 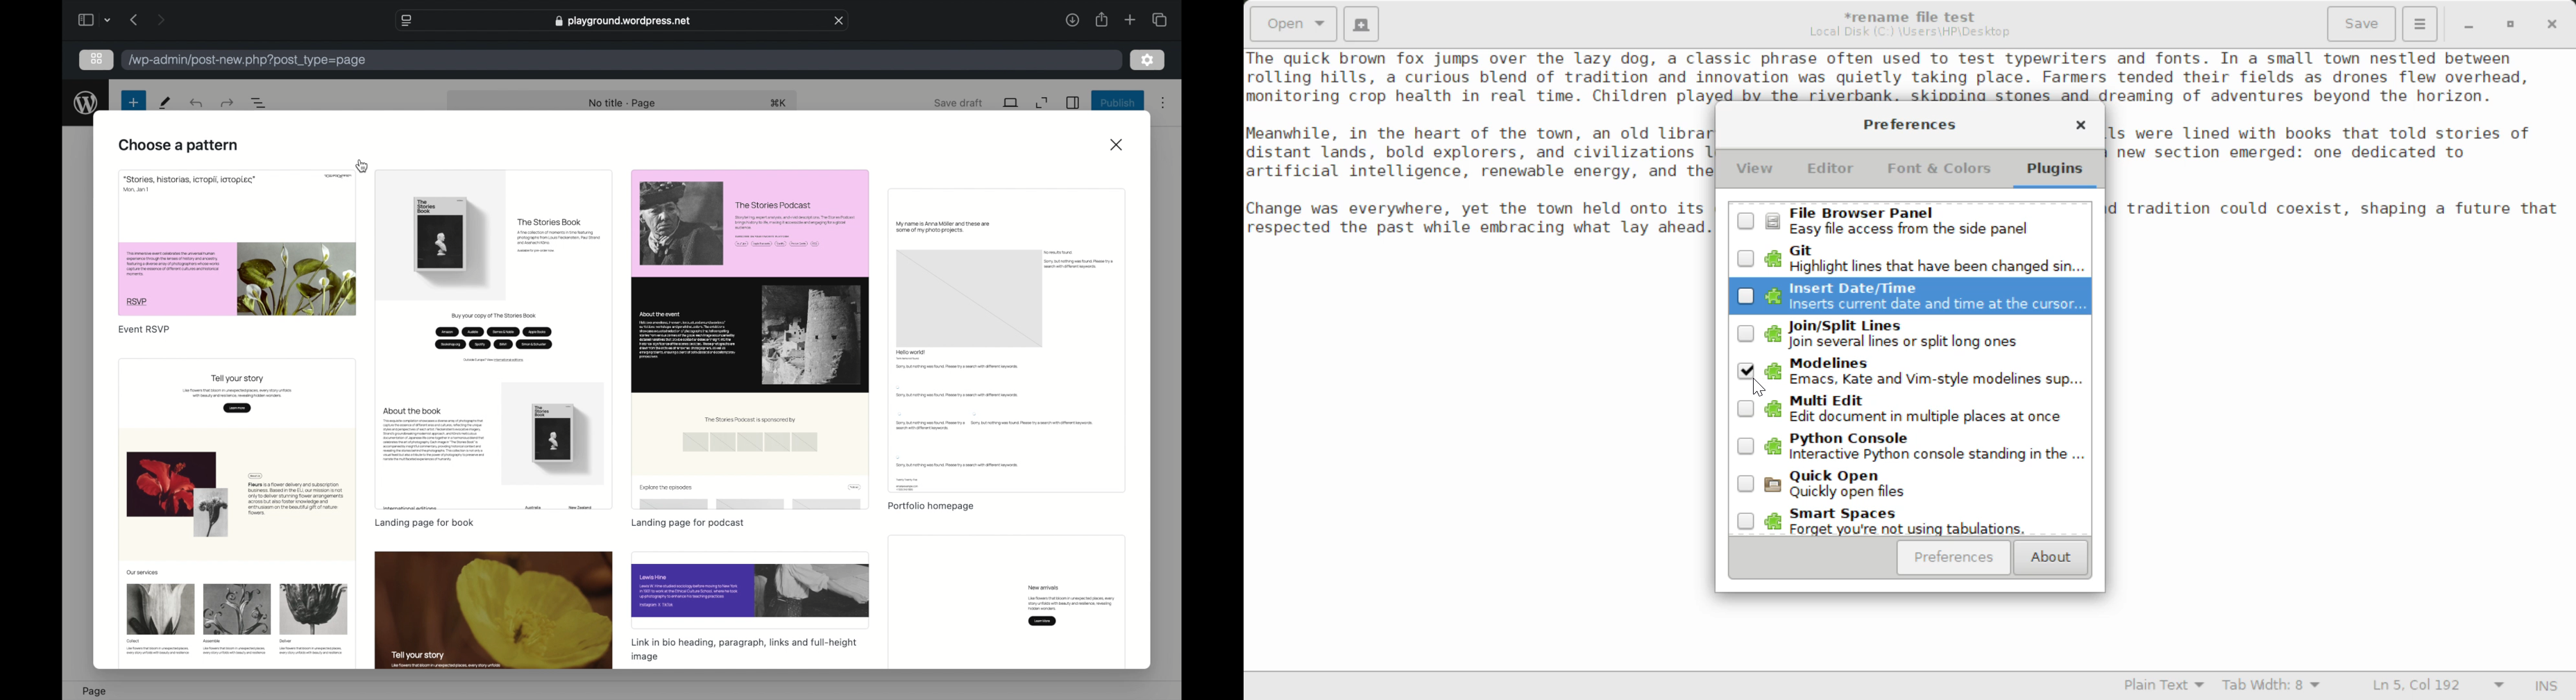 What do you see at coordinates (236, 514) in the screenshot?
I see `preview` at bounding box center [236, 514].